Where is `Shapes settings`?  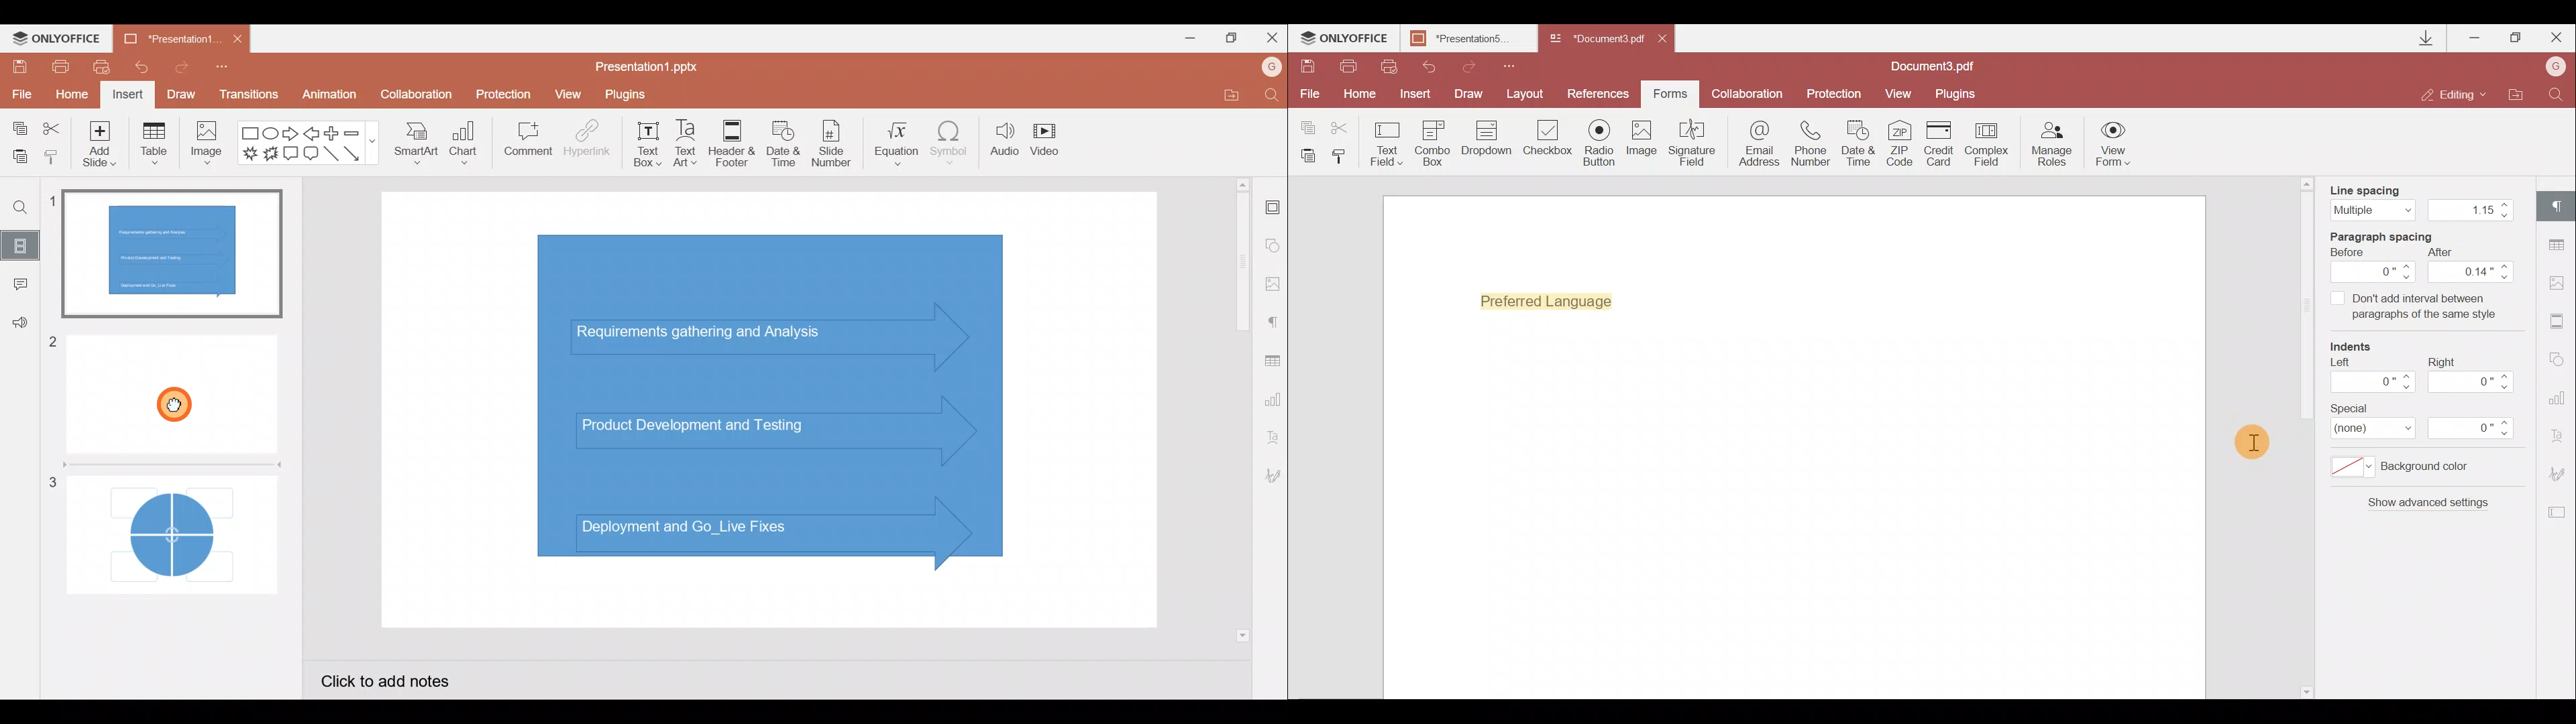 Shapes settings is located at coordinates (2559, 362).